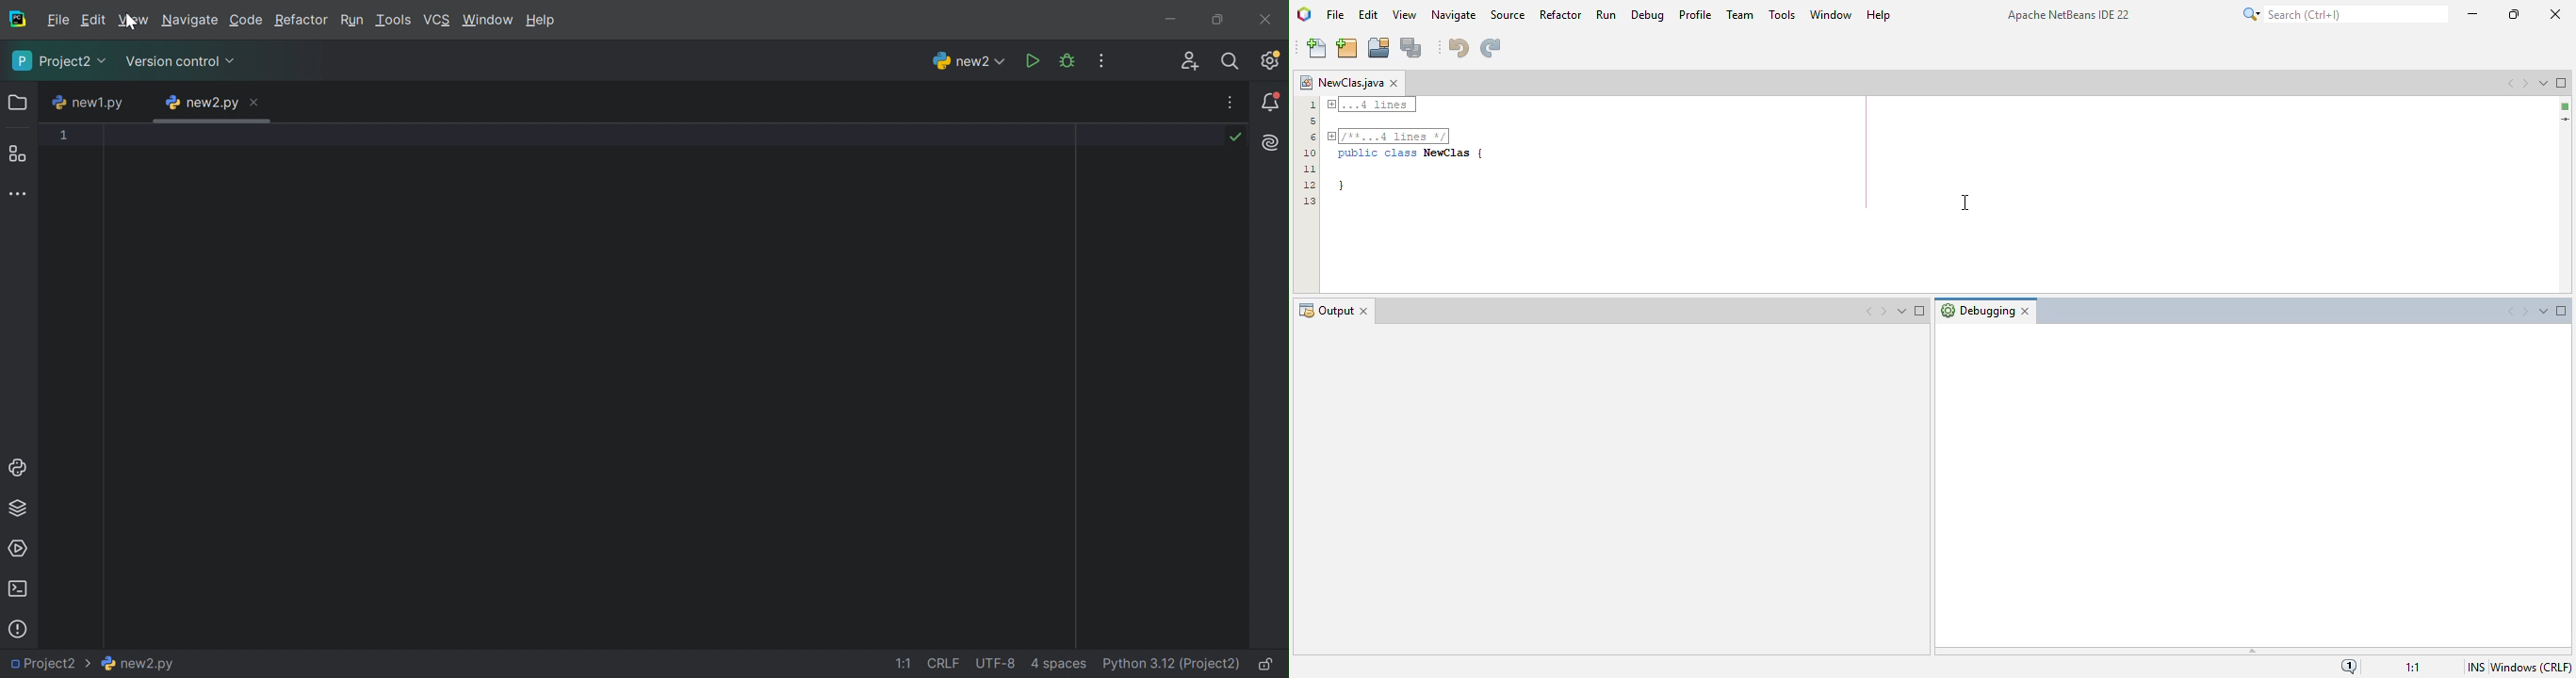  Describe the element at coordinates (1271, 60) in the screenshot. I see `Updates available. IDE and Project Settings` at that location.